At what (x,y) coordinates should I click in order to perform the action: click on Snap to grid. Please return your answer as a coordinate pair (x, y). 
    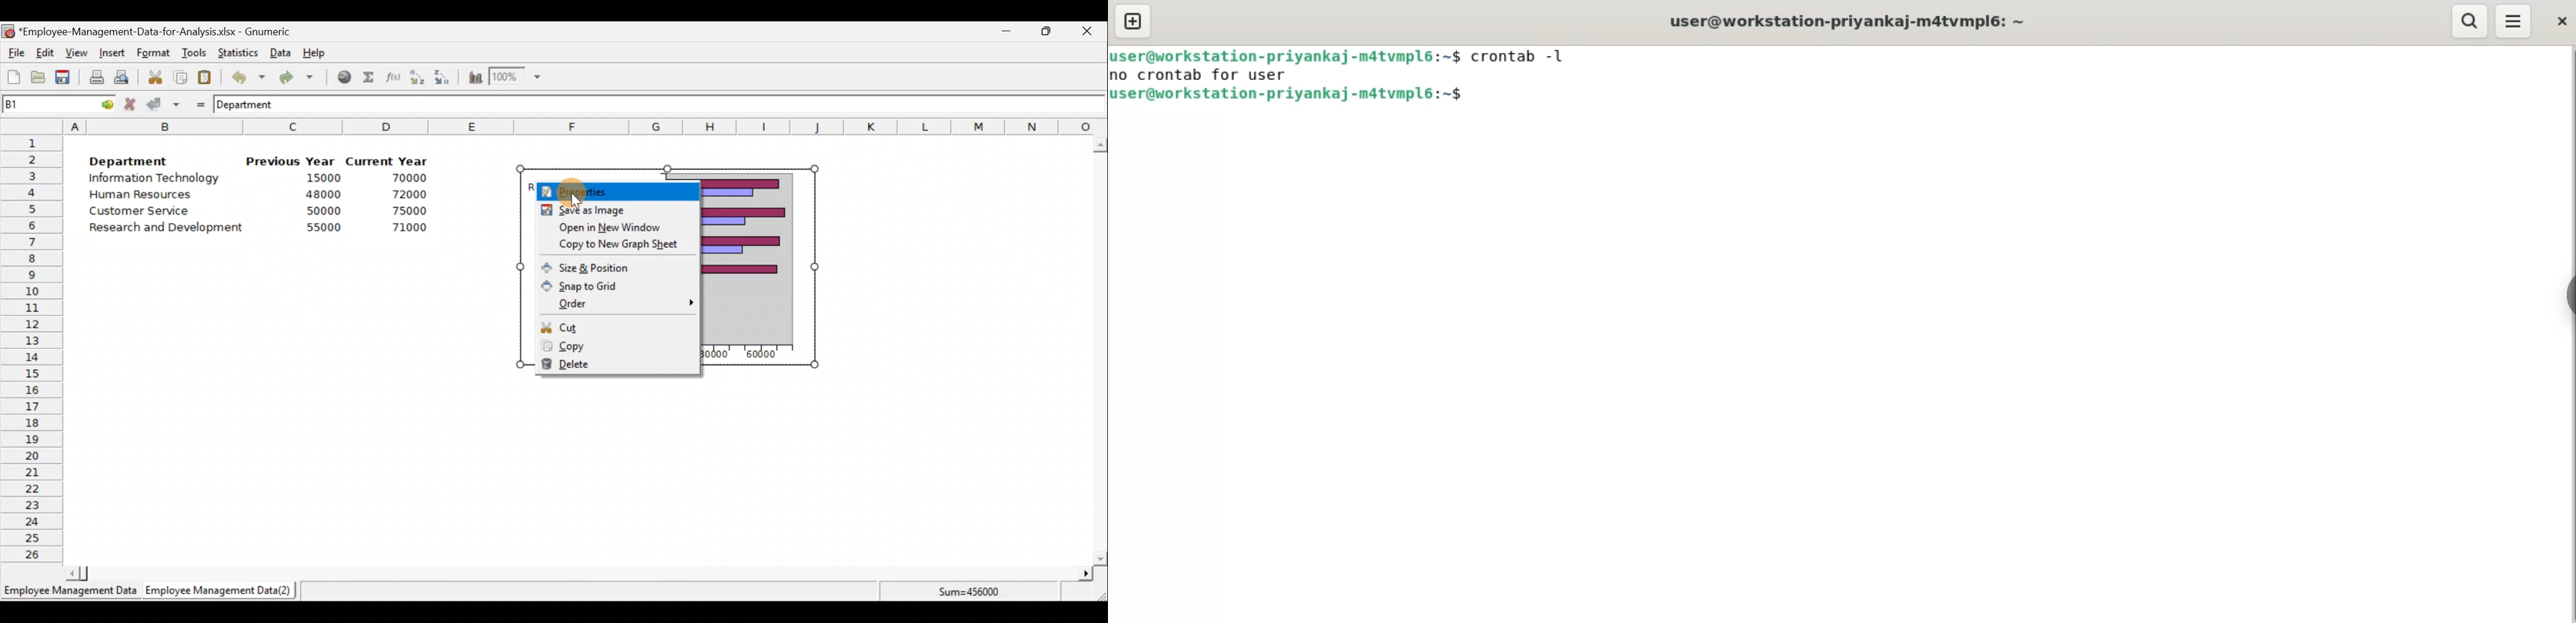
    Looking at the image, I should click on (613, 284).